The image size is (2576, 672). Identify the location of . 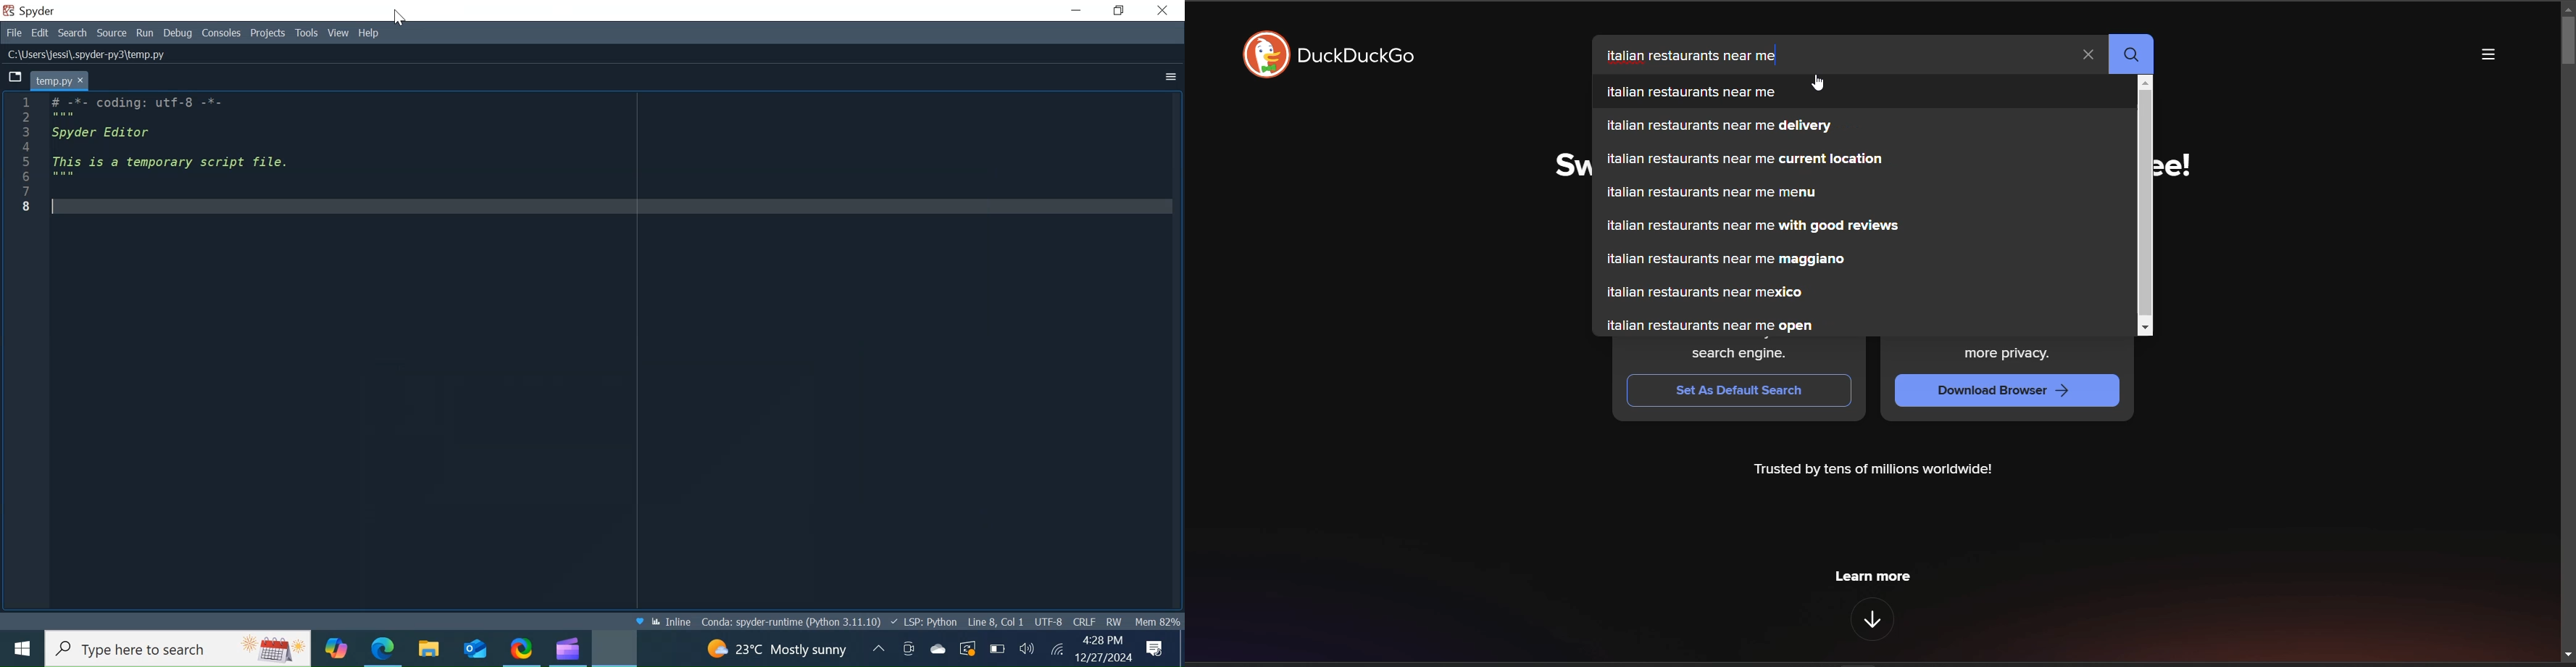
(23, 353).